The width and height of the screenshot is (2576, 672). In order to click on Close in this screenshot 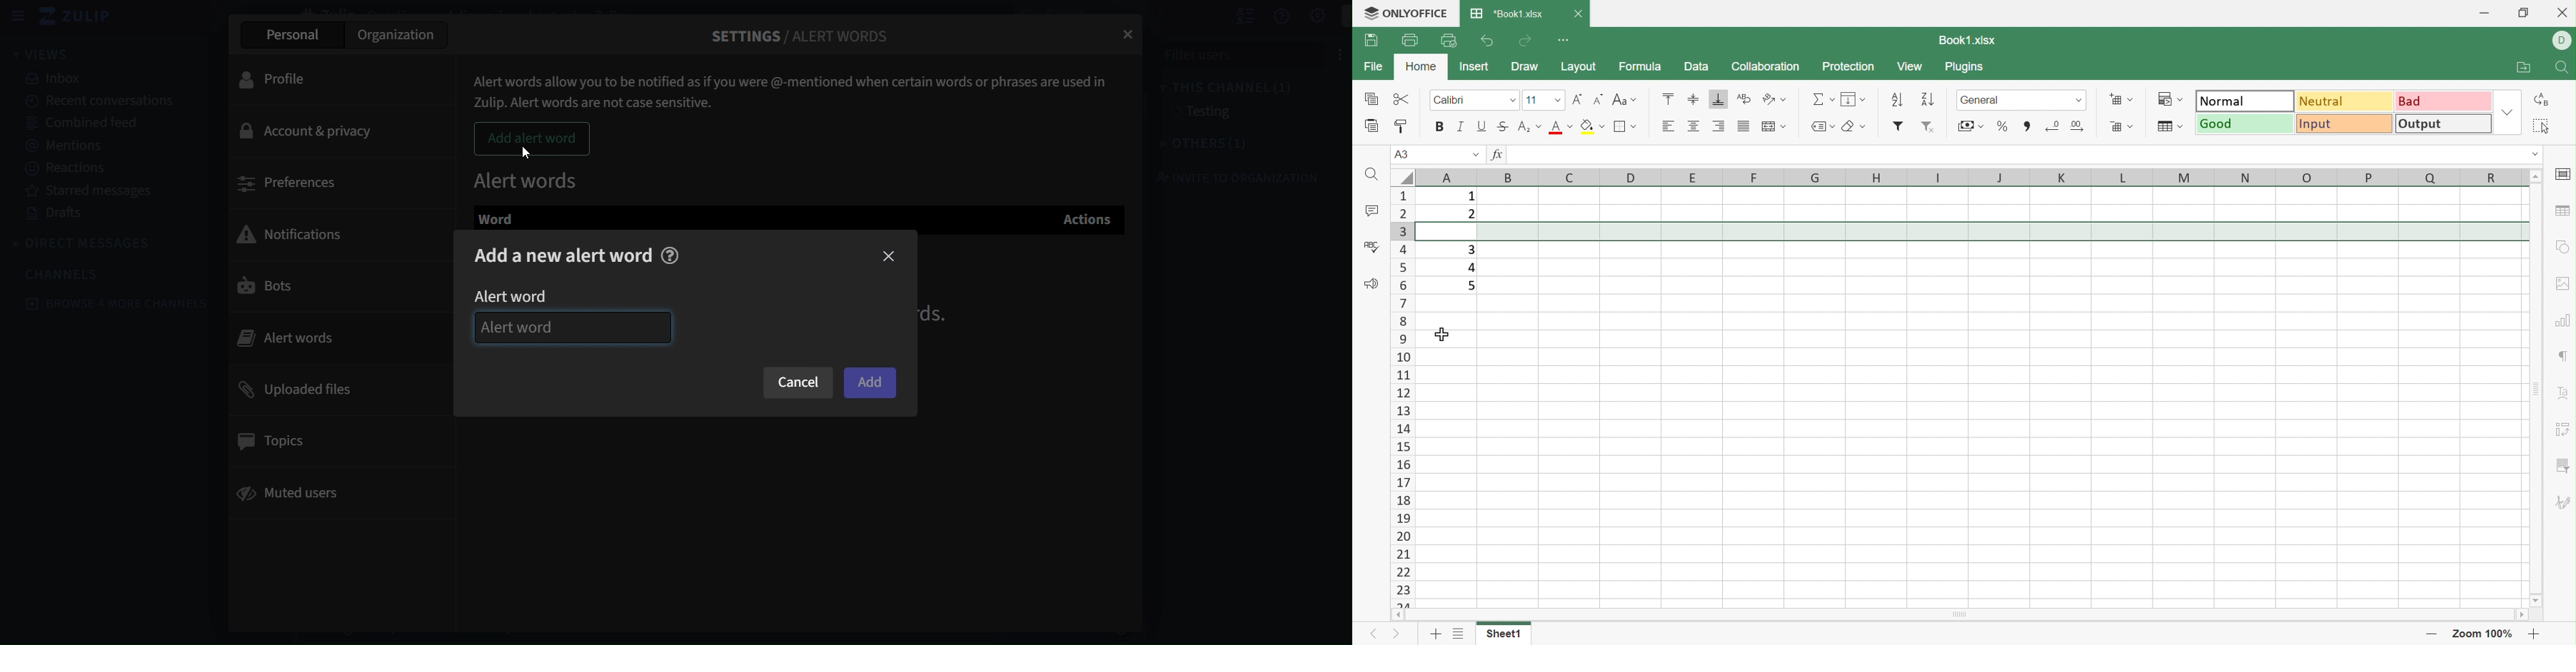, I will do `click(2562, 12)`.